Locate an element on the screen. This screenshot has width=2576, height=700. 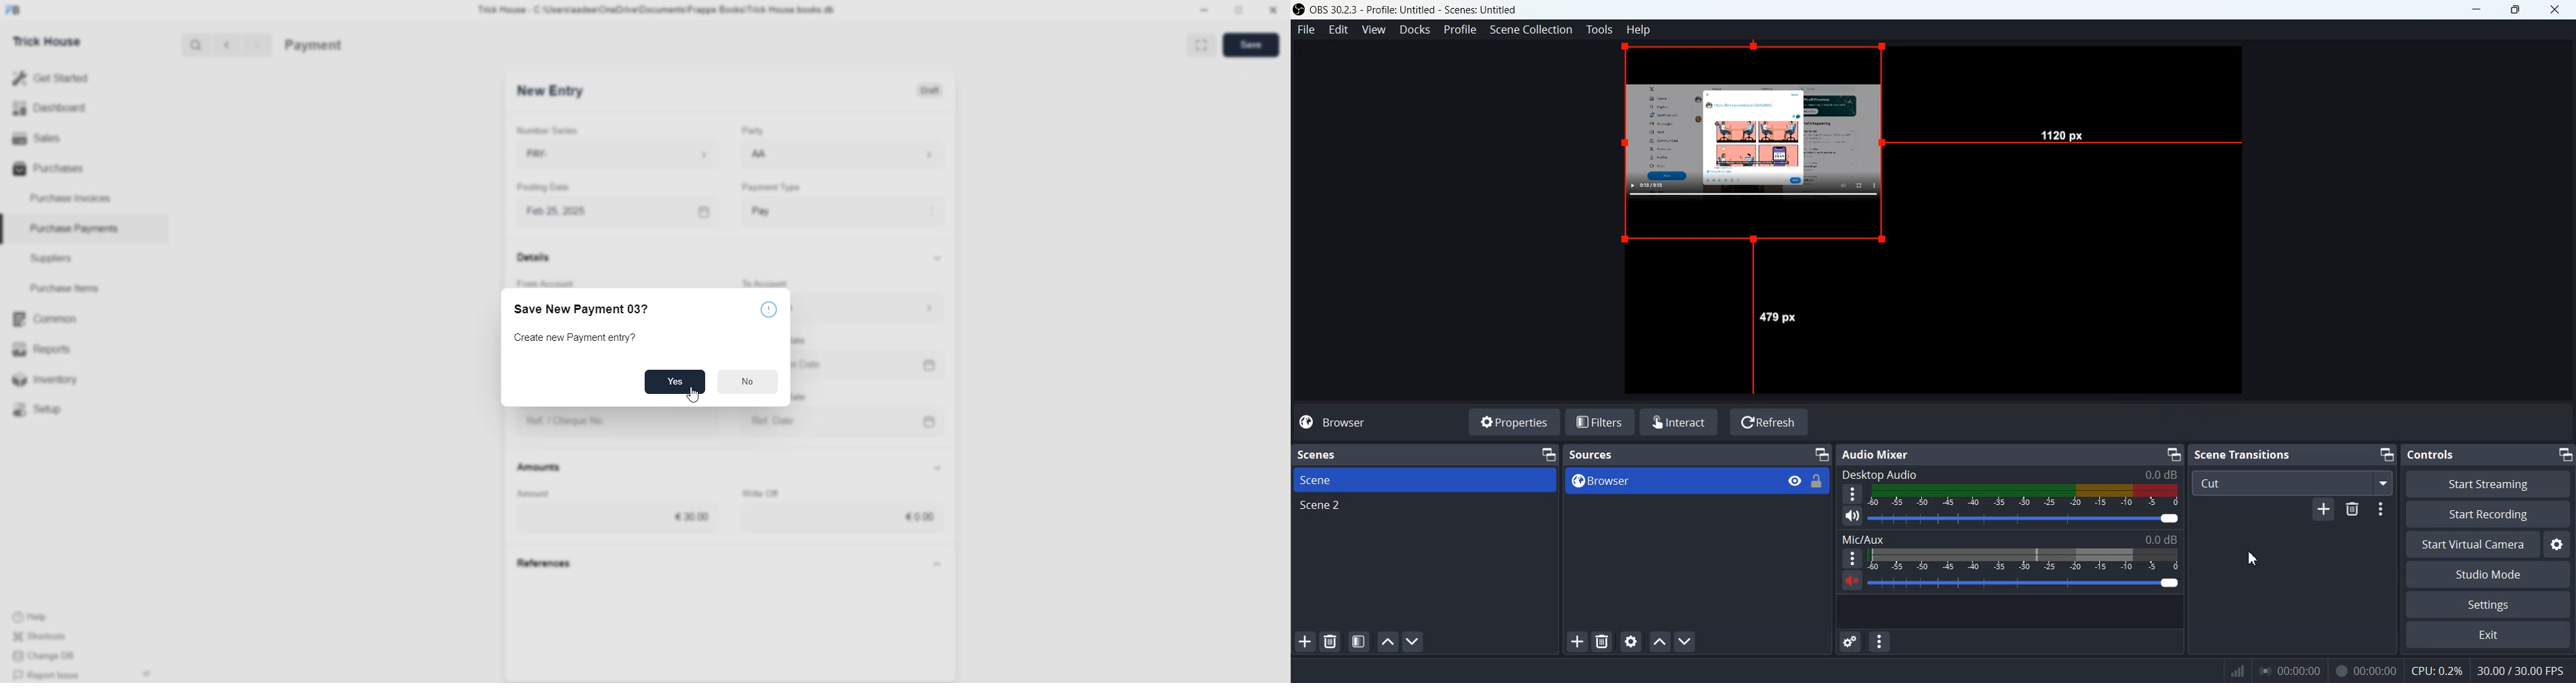
Create new Payment entry? is located at coordinates (581, 339).